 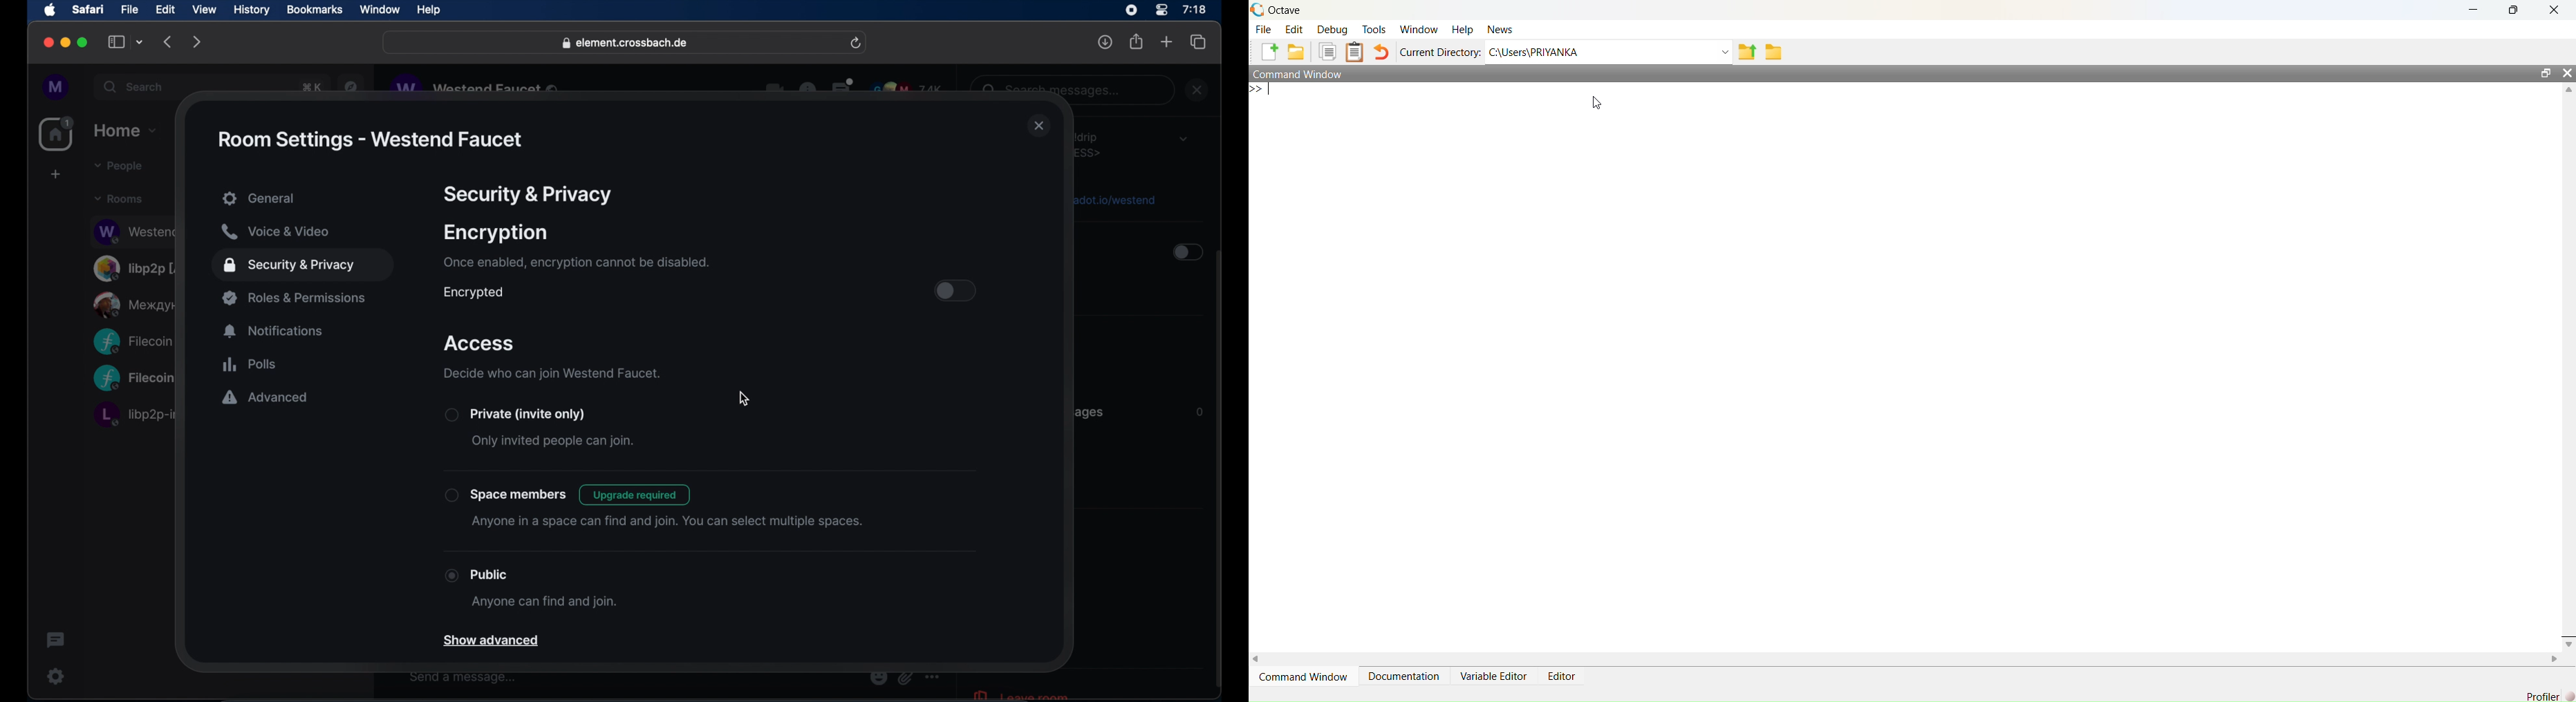 I want to click on toggle button, so click(x=956, y=291).